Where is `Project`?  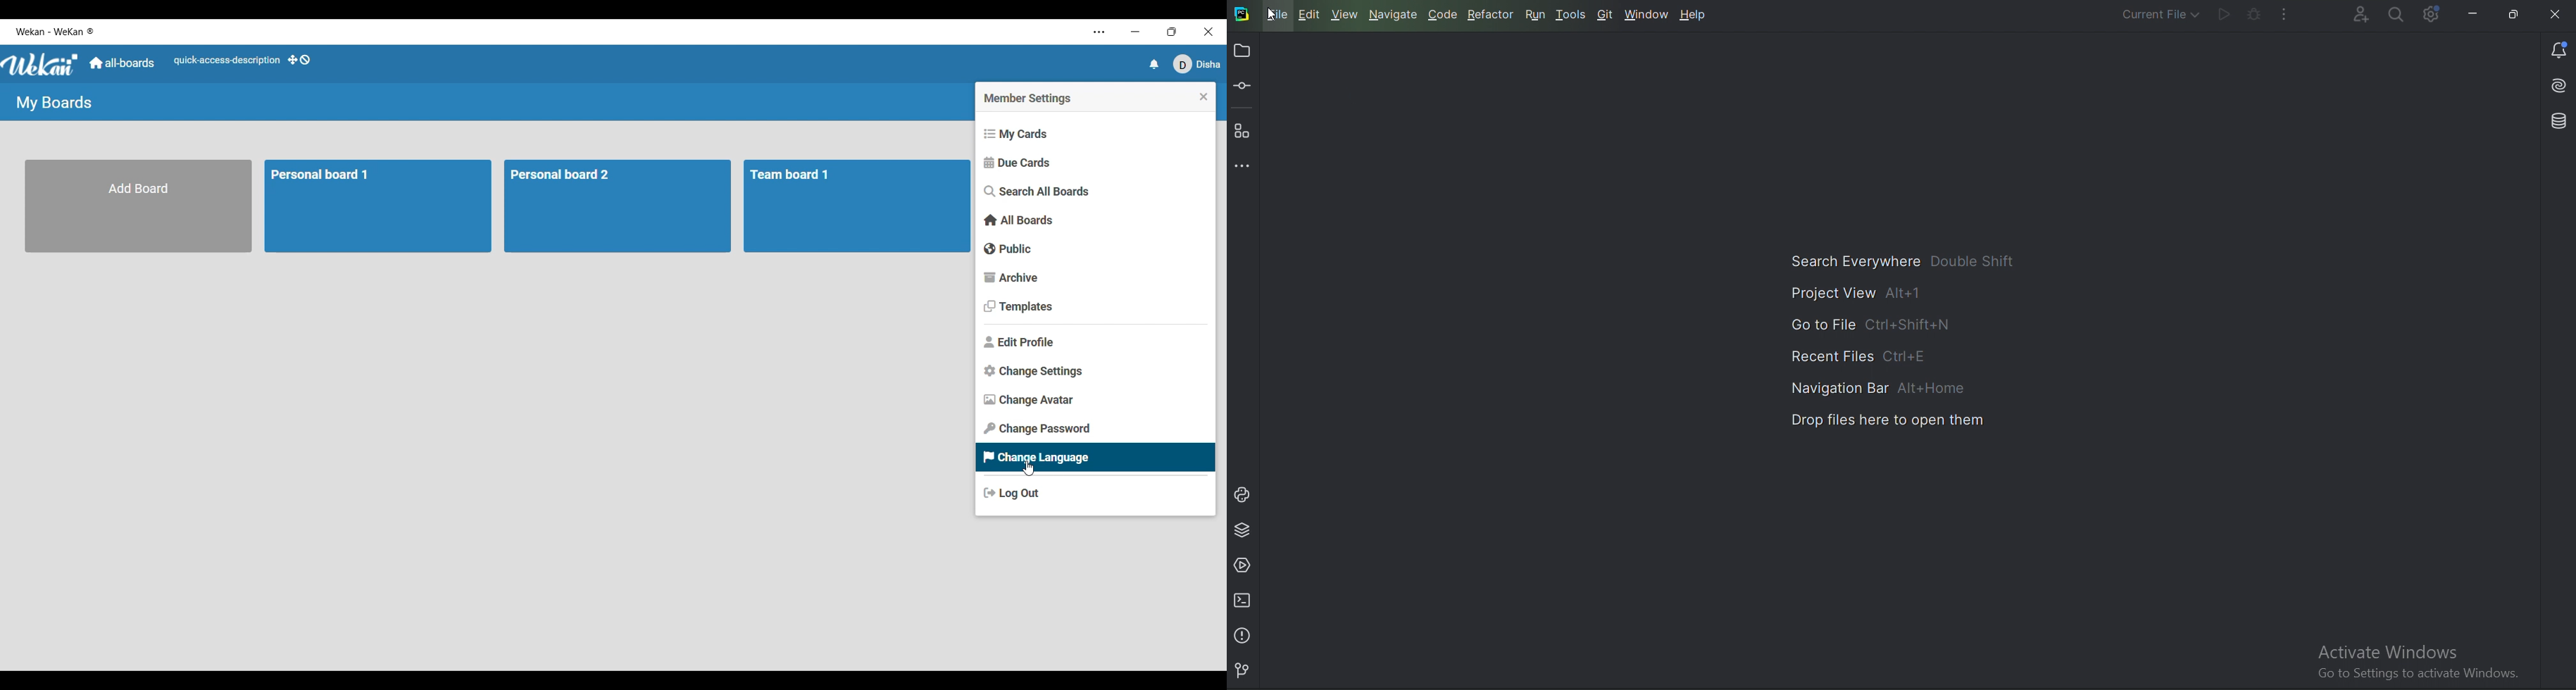
Project is located at coordinates (1242, 52).